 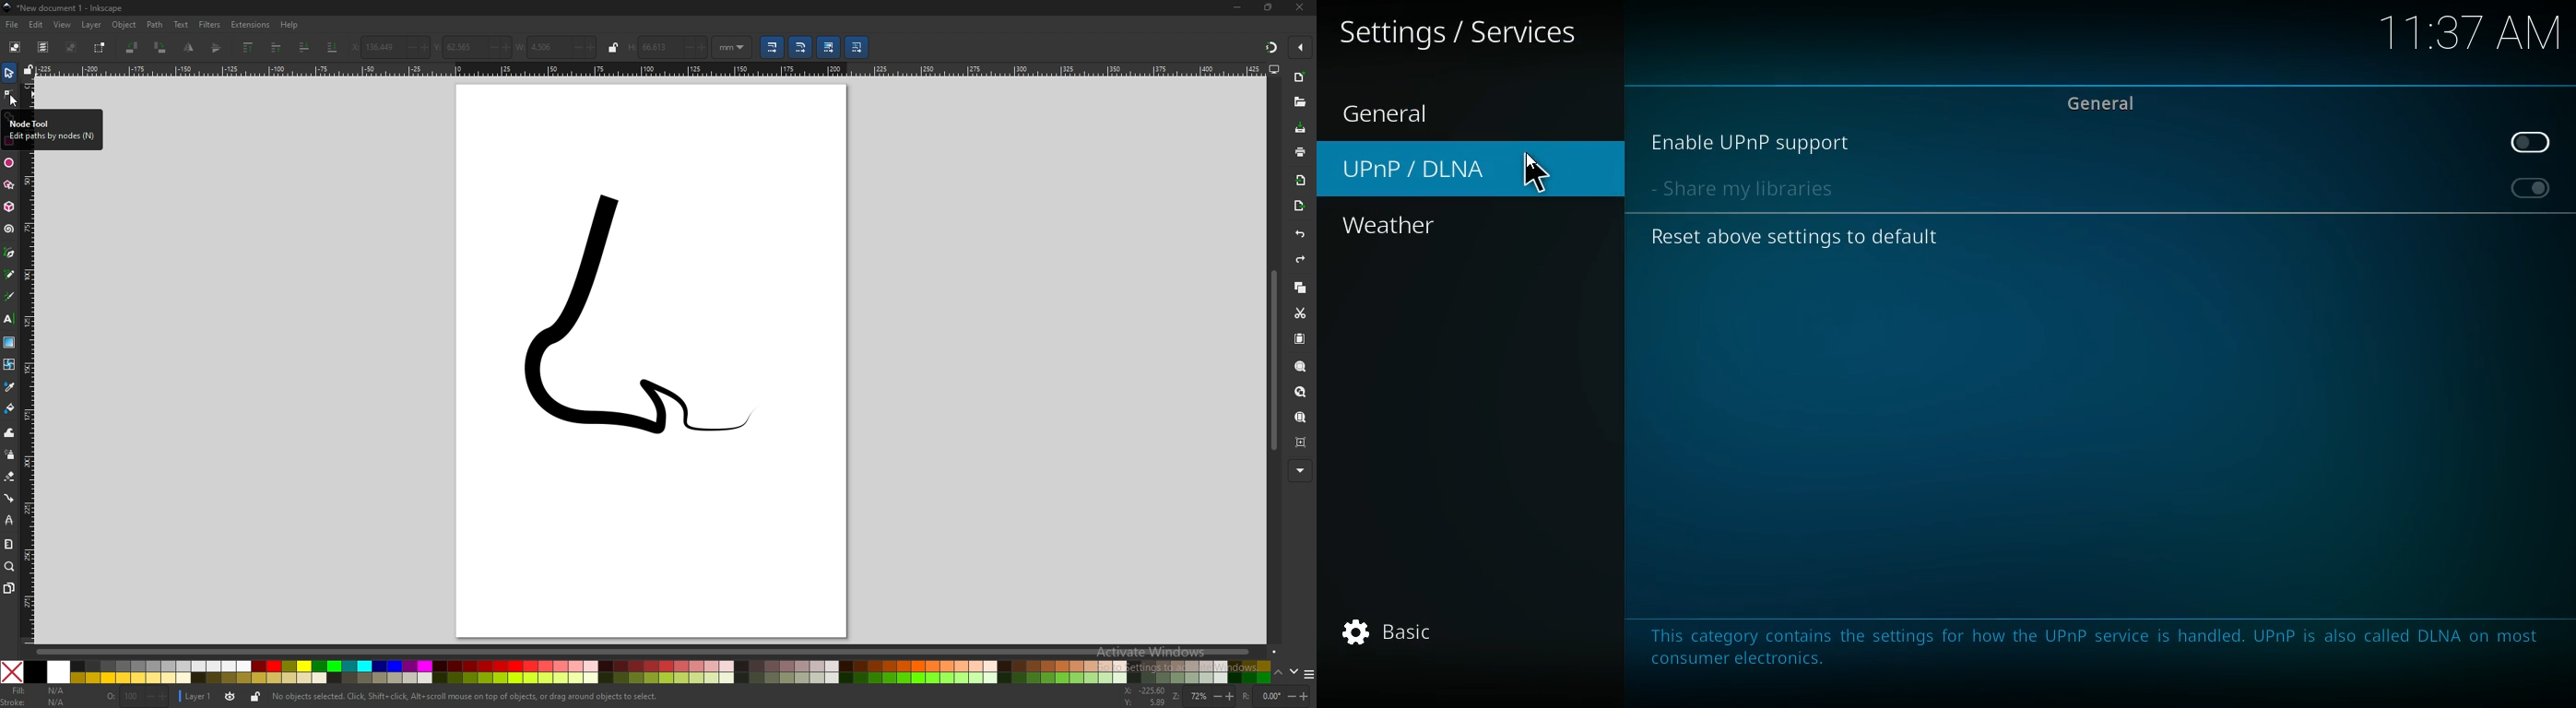 I want to click on print, so click(x=1299, y=152).